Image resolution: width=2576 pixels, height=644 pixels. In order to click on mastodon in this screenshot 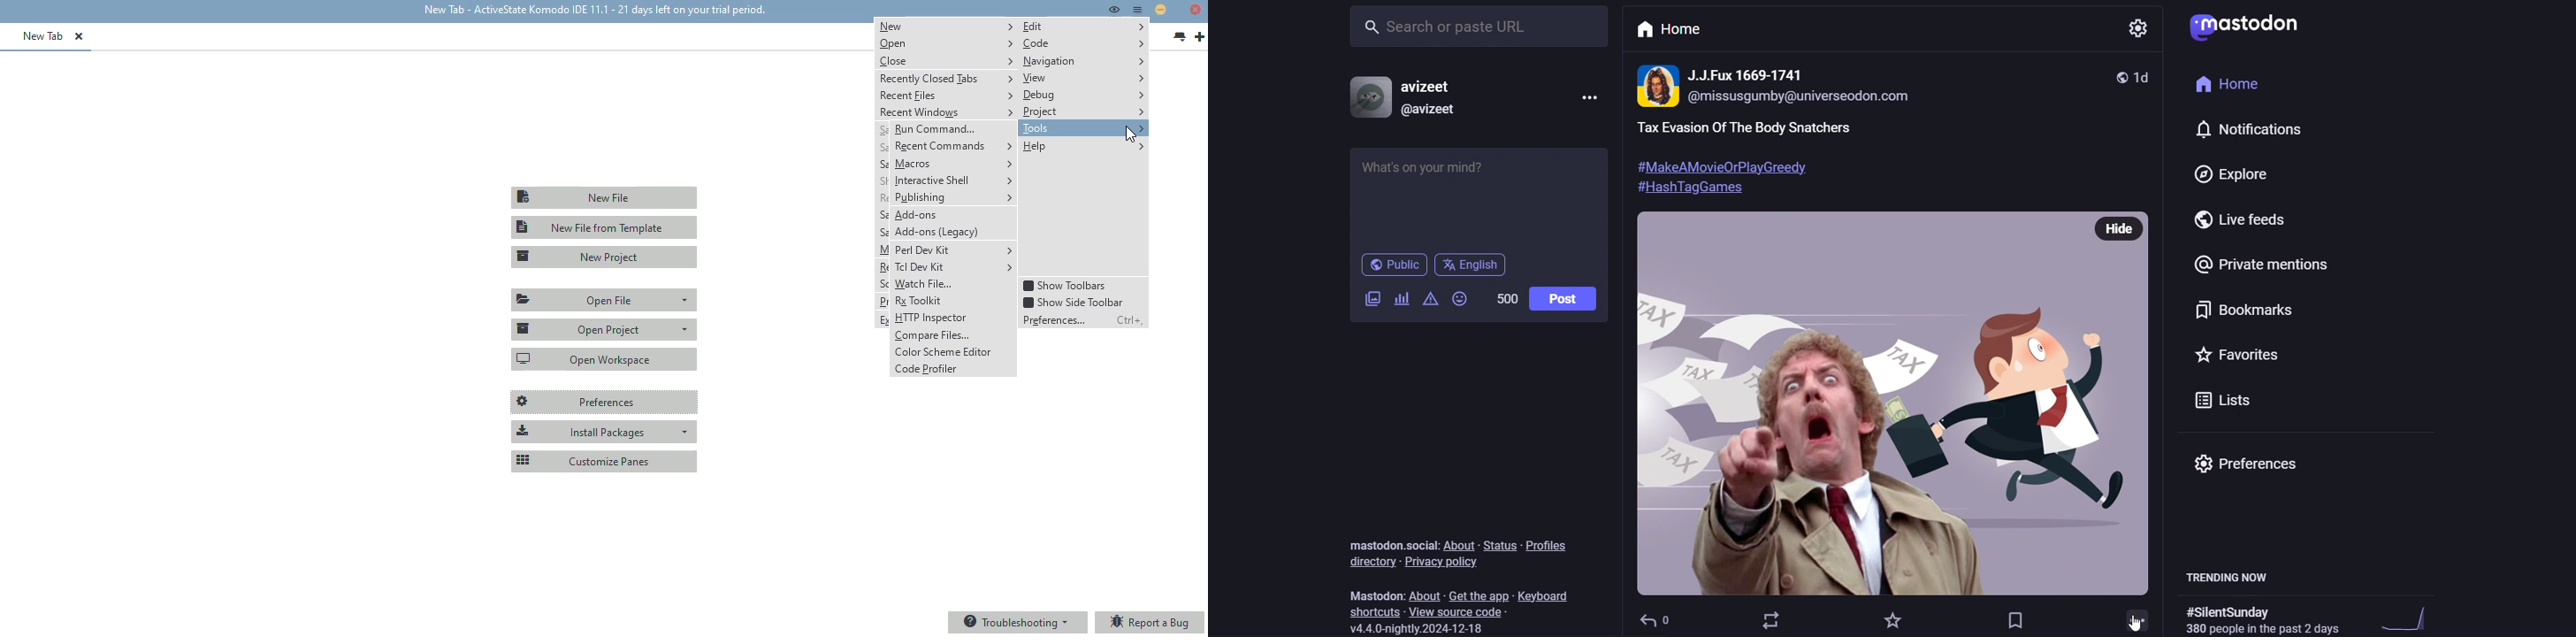, I will do `click(1370, 592)`.